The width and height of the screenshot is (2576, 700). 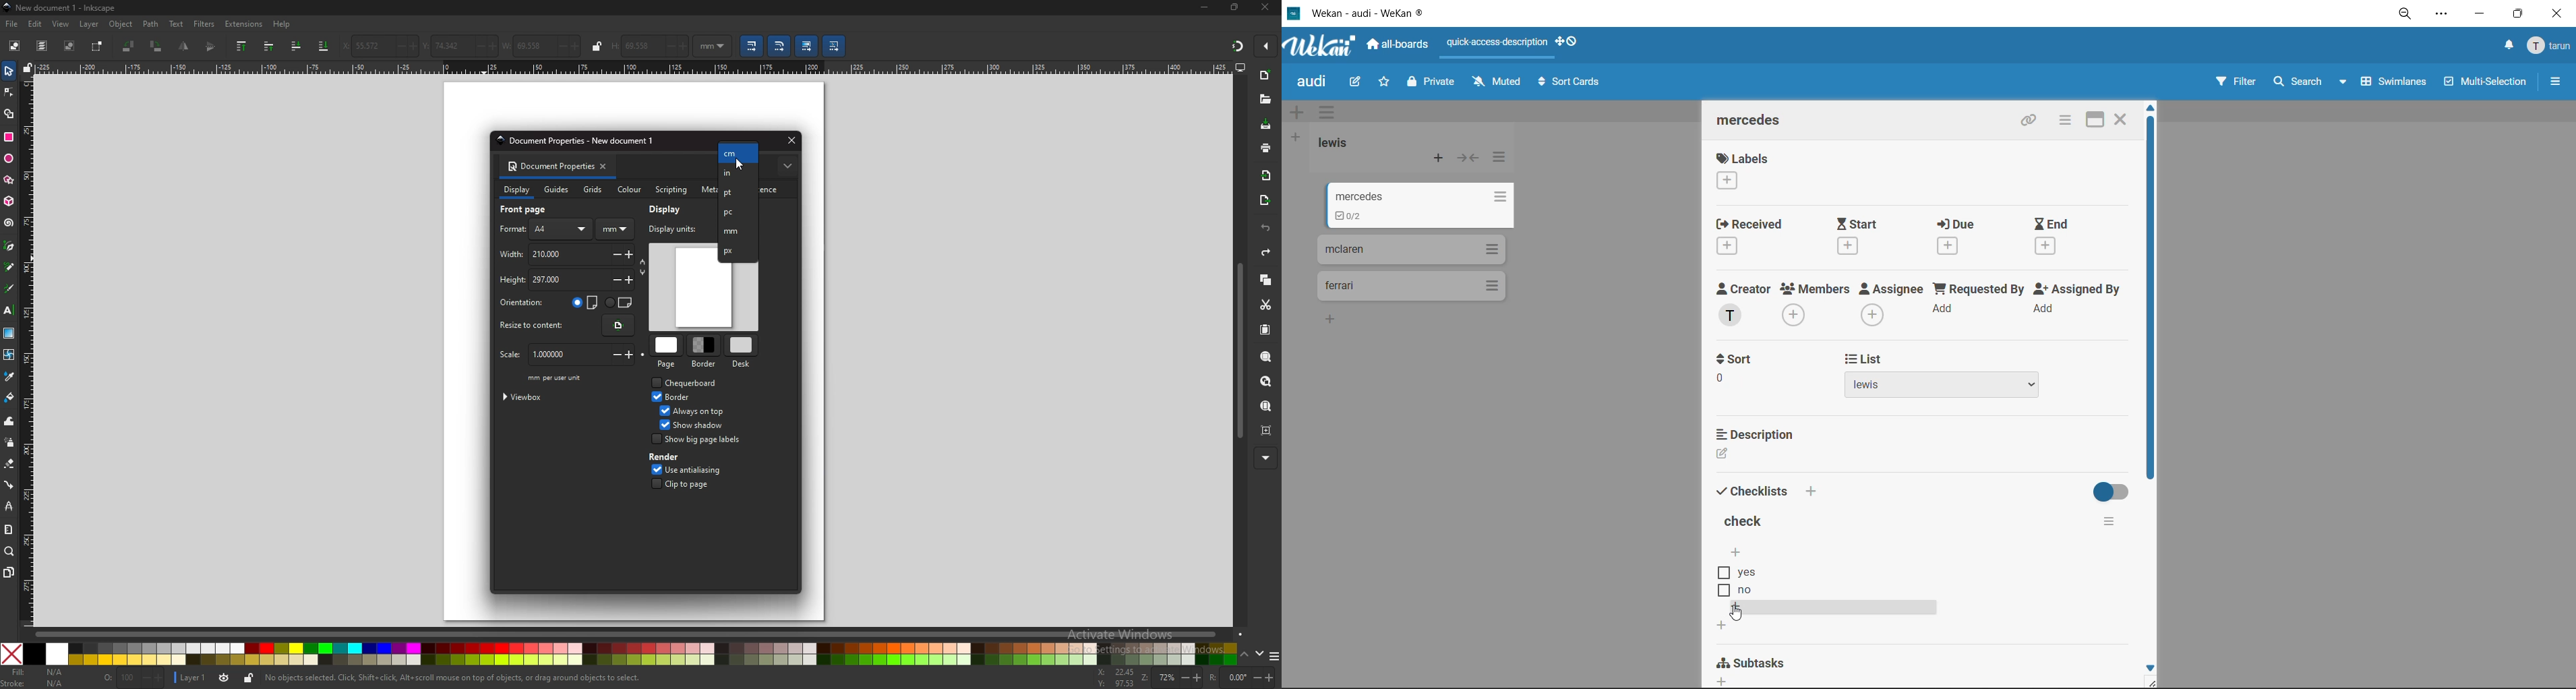 I want to click on mm, so click(x=704, y=45).